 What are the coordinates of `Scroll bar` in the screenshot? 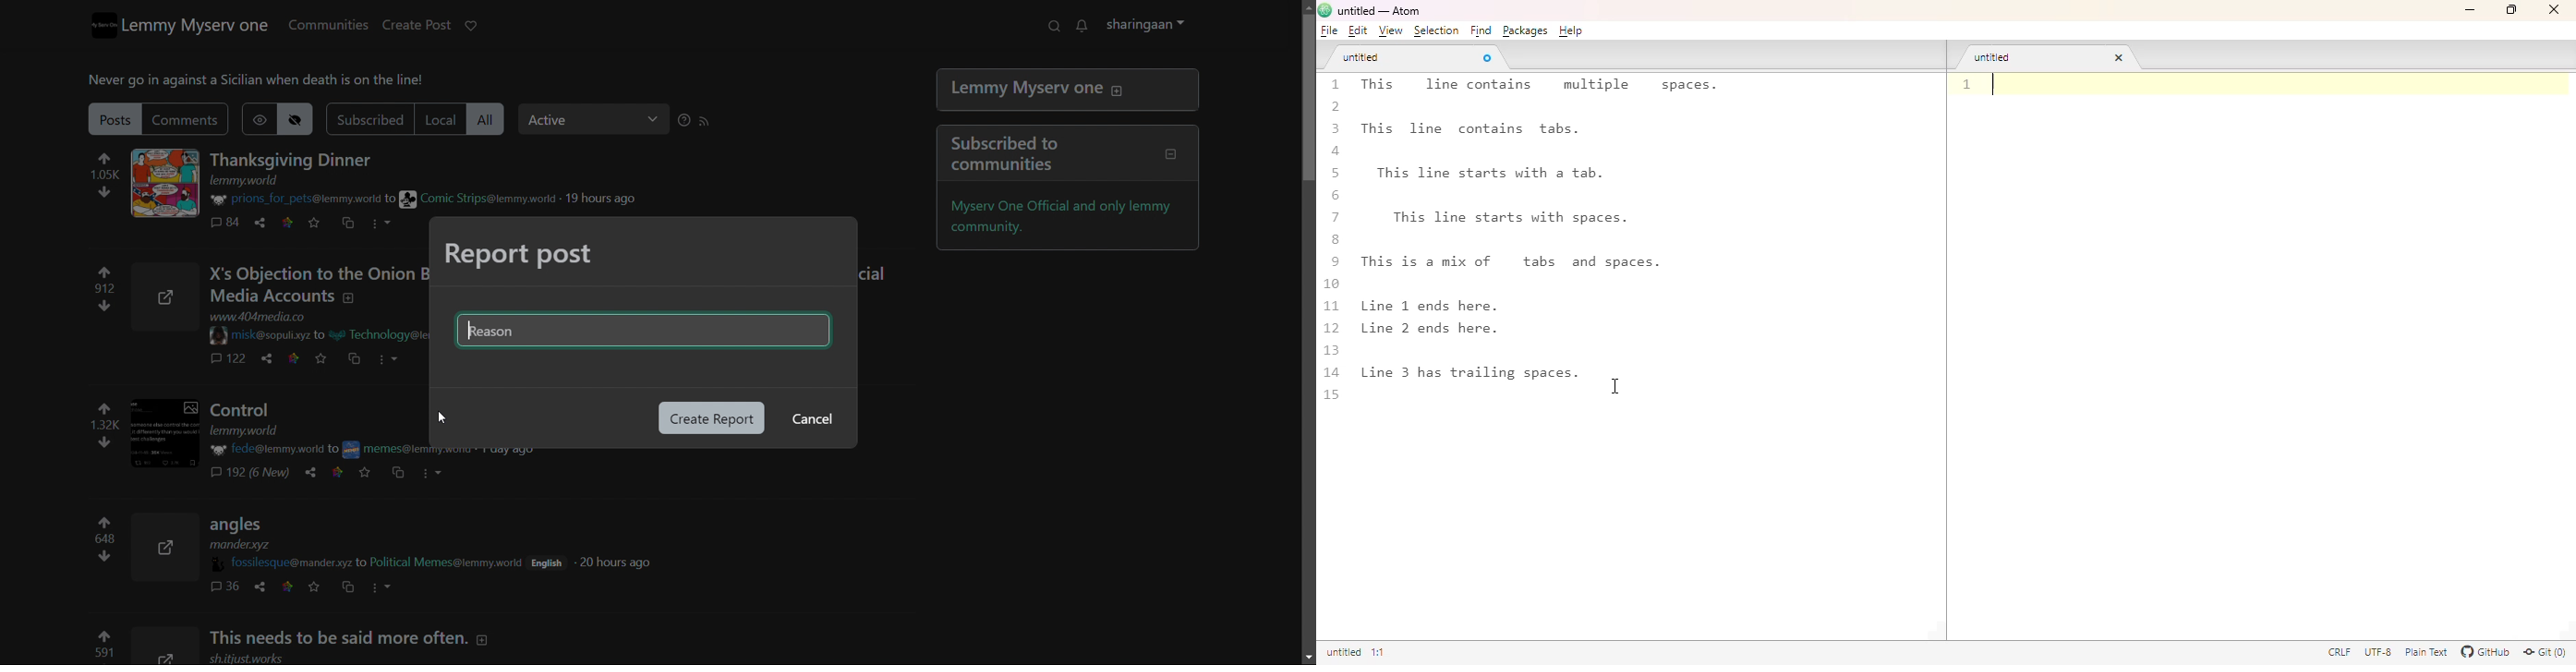 It's located at (1304, 146).